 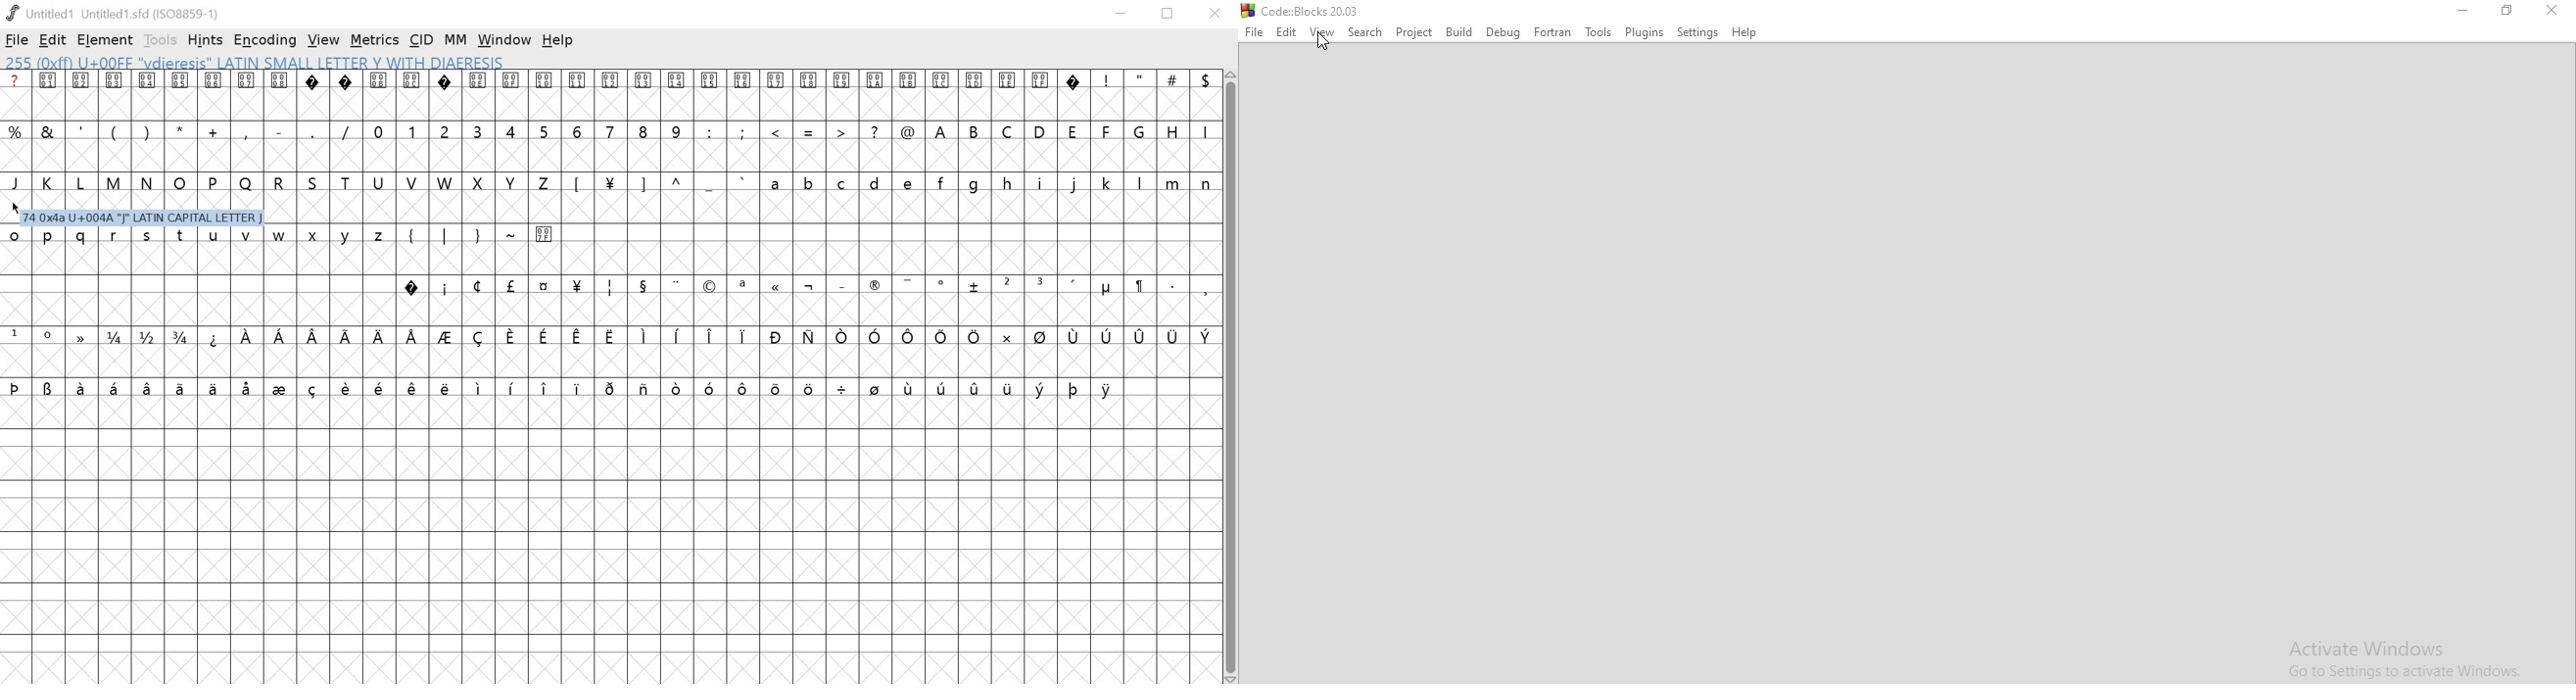 What do you see at coordinates (142, 219) in the screenshot?
I see `1 Ox4a U+004A "|" LATIN CAPITAL LETTER J` at bounding box center [142, 219].